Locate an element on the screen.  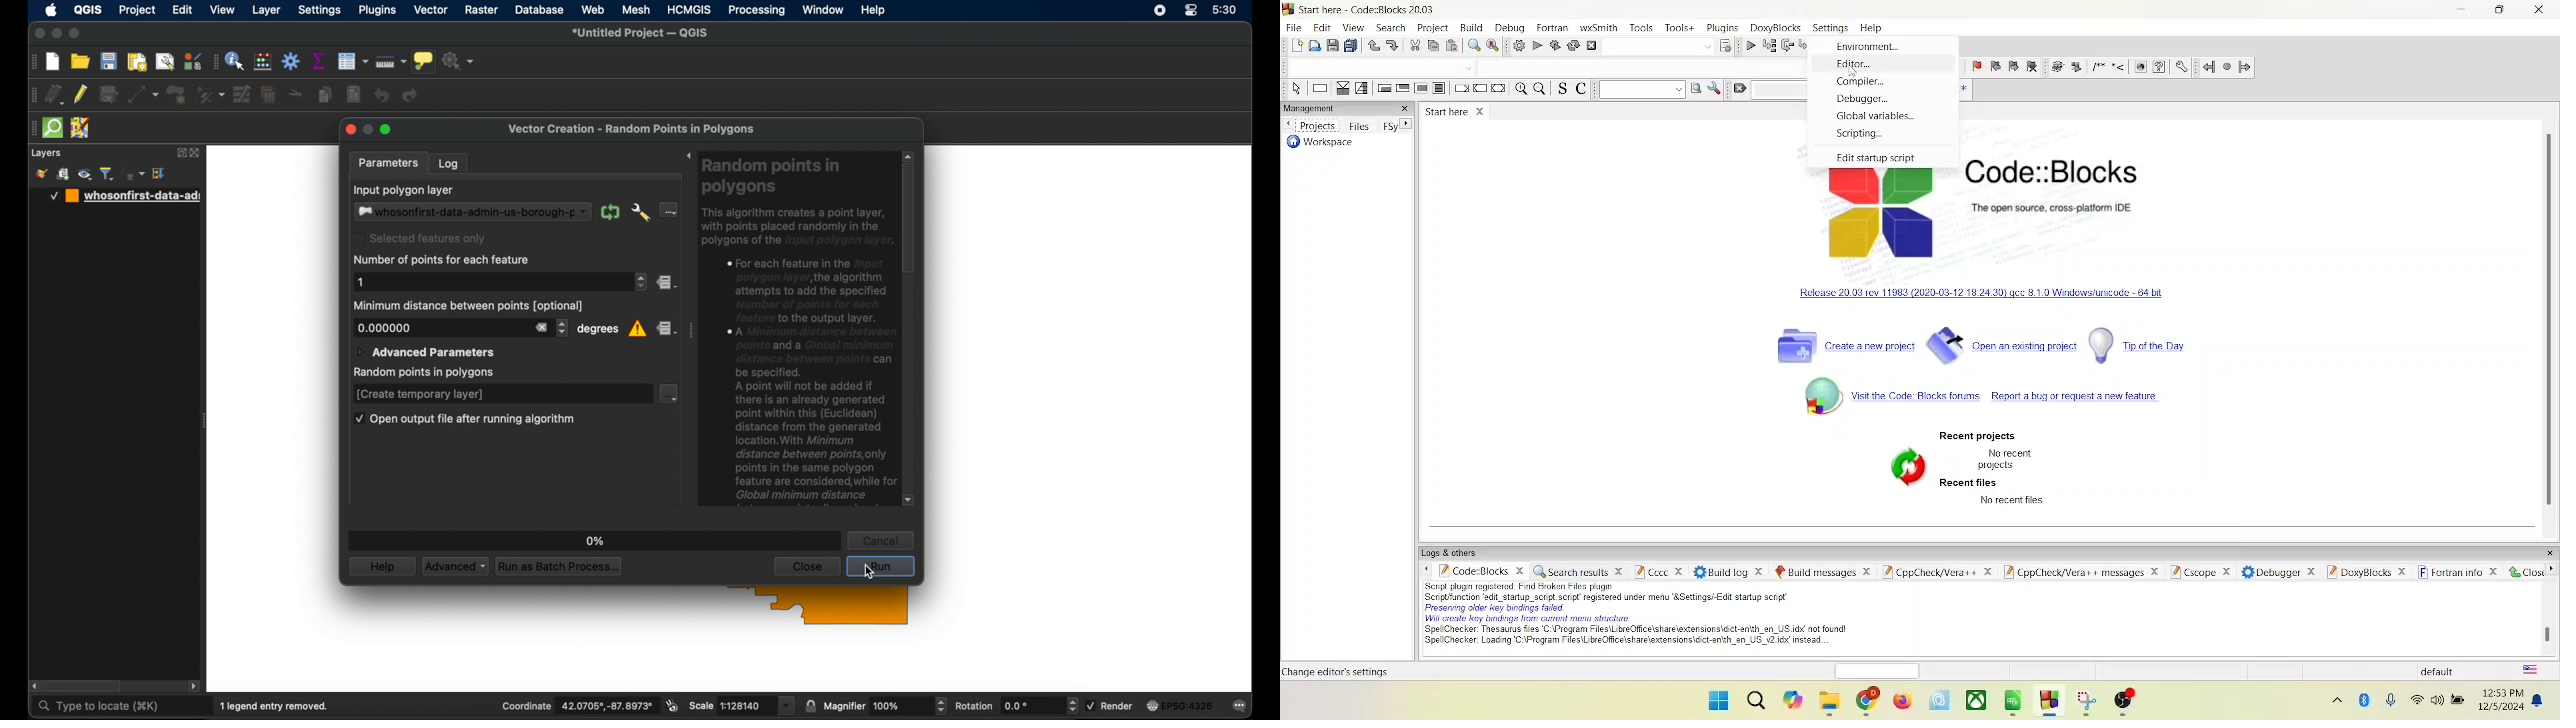
identify feature is located at coordinates (236, 61).